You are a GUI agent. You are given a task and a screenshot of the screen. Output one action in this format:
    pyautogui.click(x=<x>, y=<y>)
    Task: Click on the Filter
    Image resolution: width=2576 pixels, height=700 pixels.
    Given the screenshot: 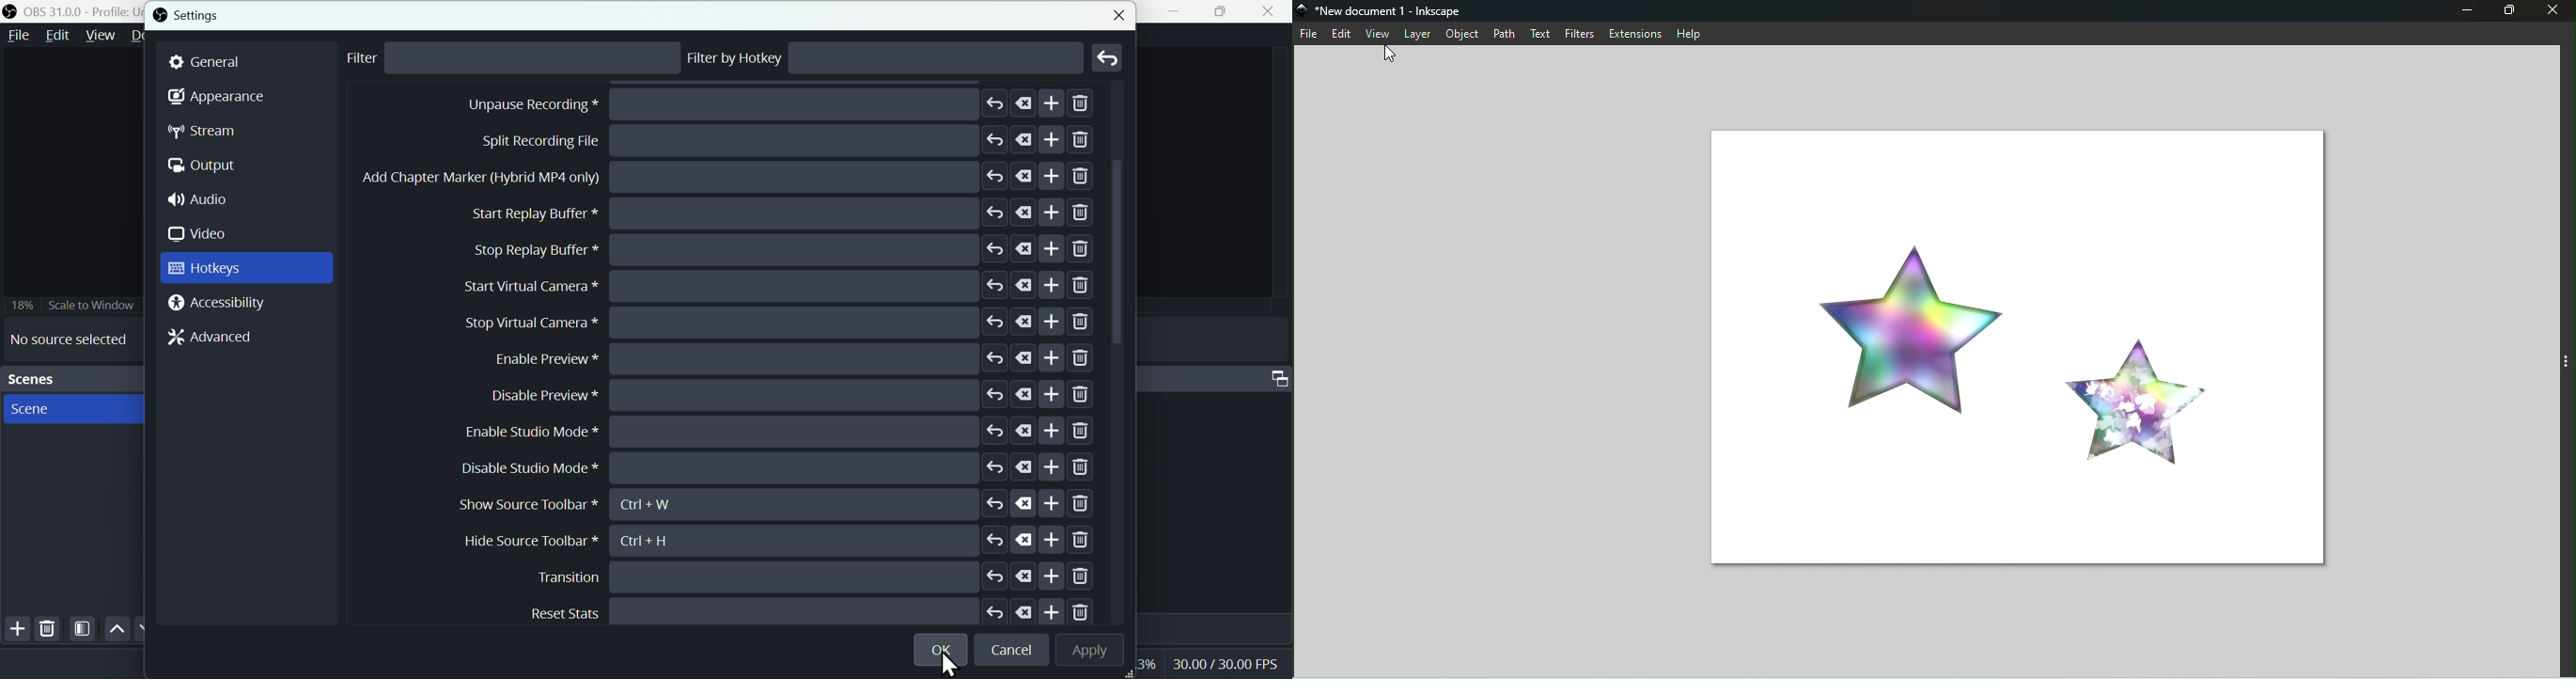 What is the action you would take?
    pyautogui.click(x=83, y=629)
    